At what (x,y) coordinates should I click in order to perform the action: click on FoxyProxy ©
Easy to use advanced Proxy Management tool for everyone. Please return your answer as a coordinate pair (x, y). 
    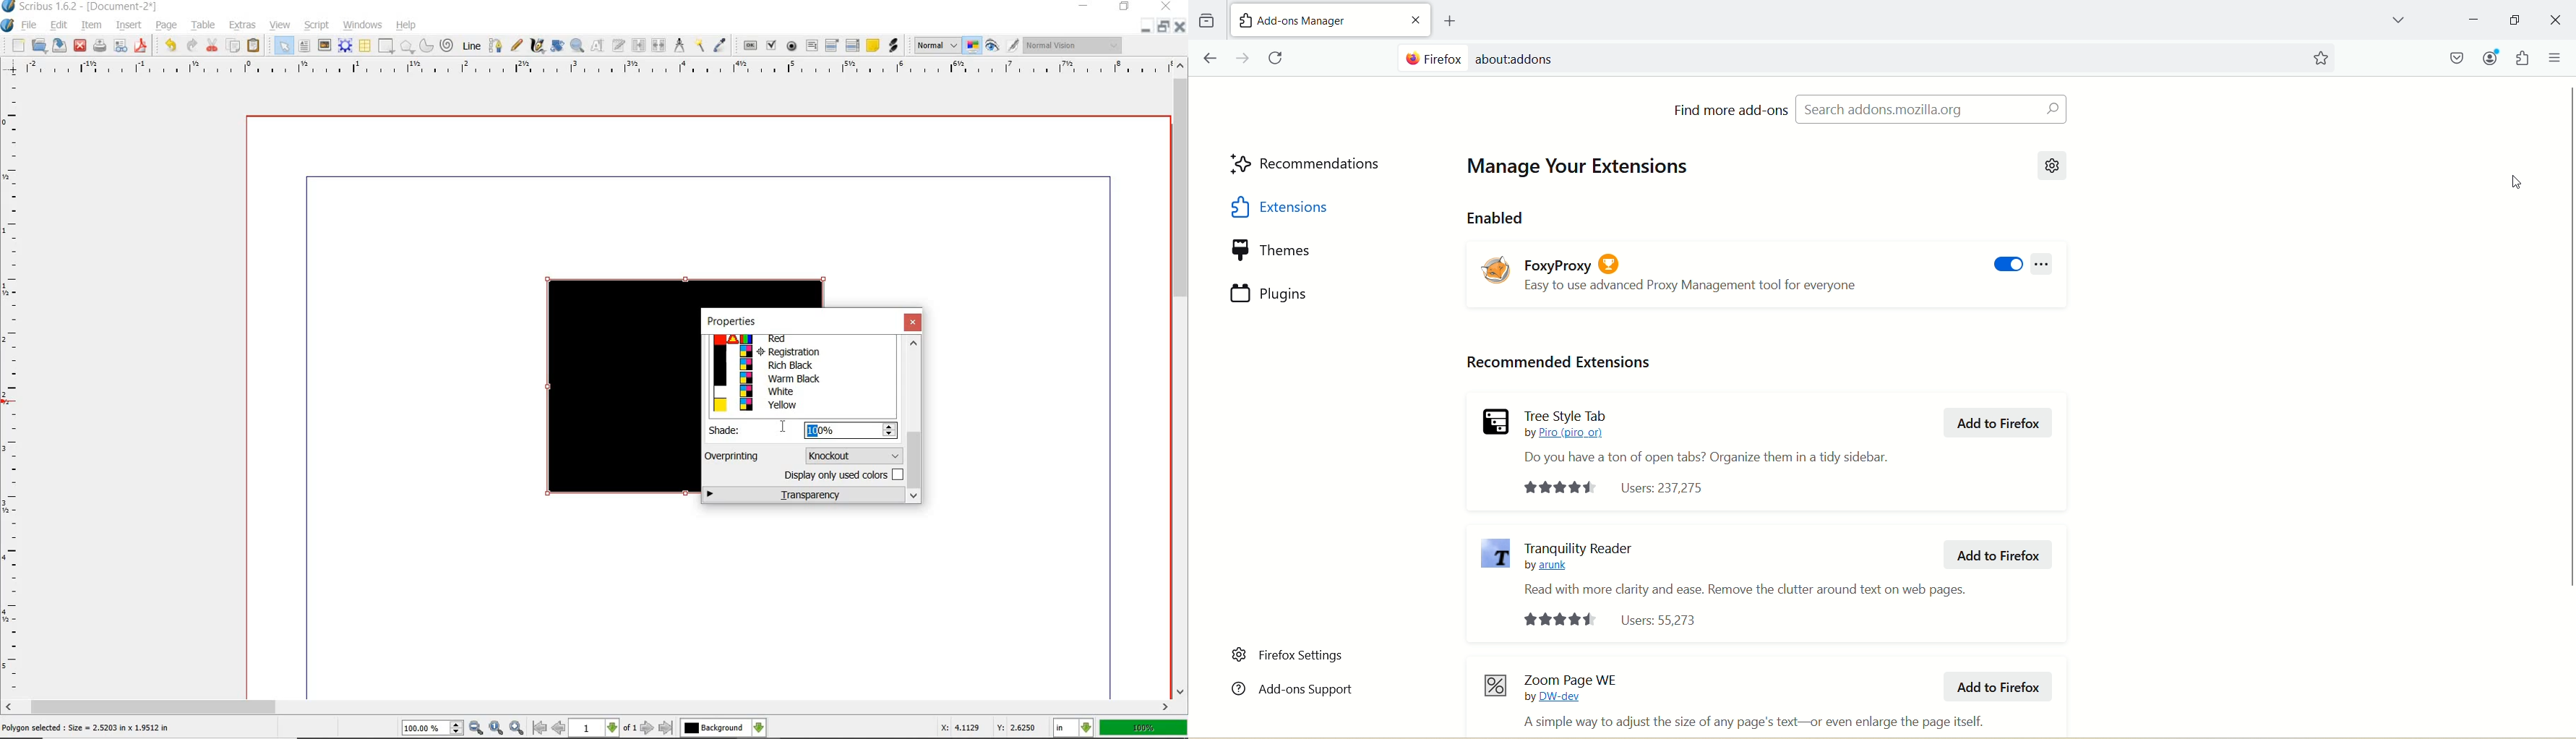
    Looking at the image, I should click on (1693, 269).